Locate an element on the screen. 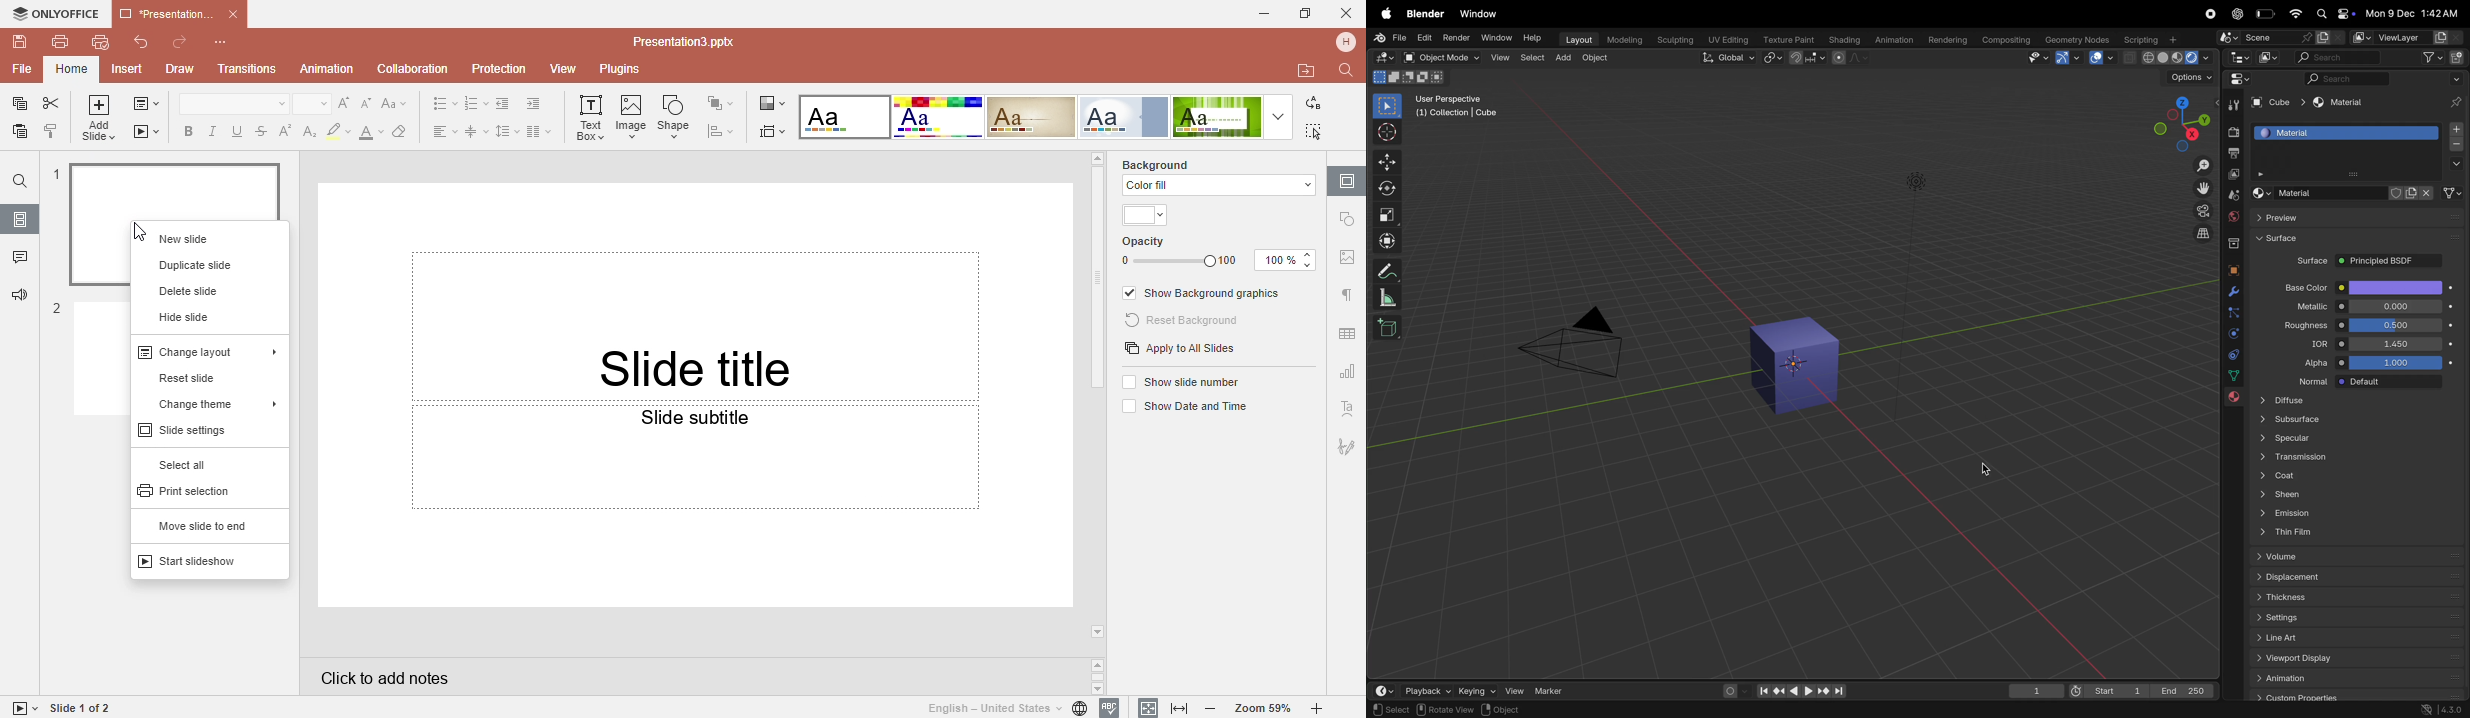 The width and height of the screenshot is (2492, 728). Geometry notes is located at coordinates (2078, 39).